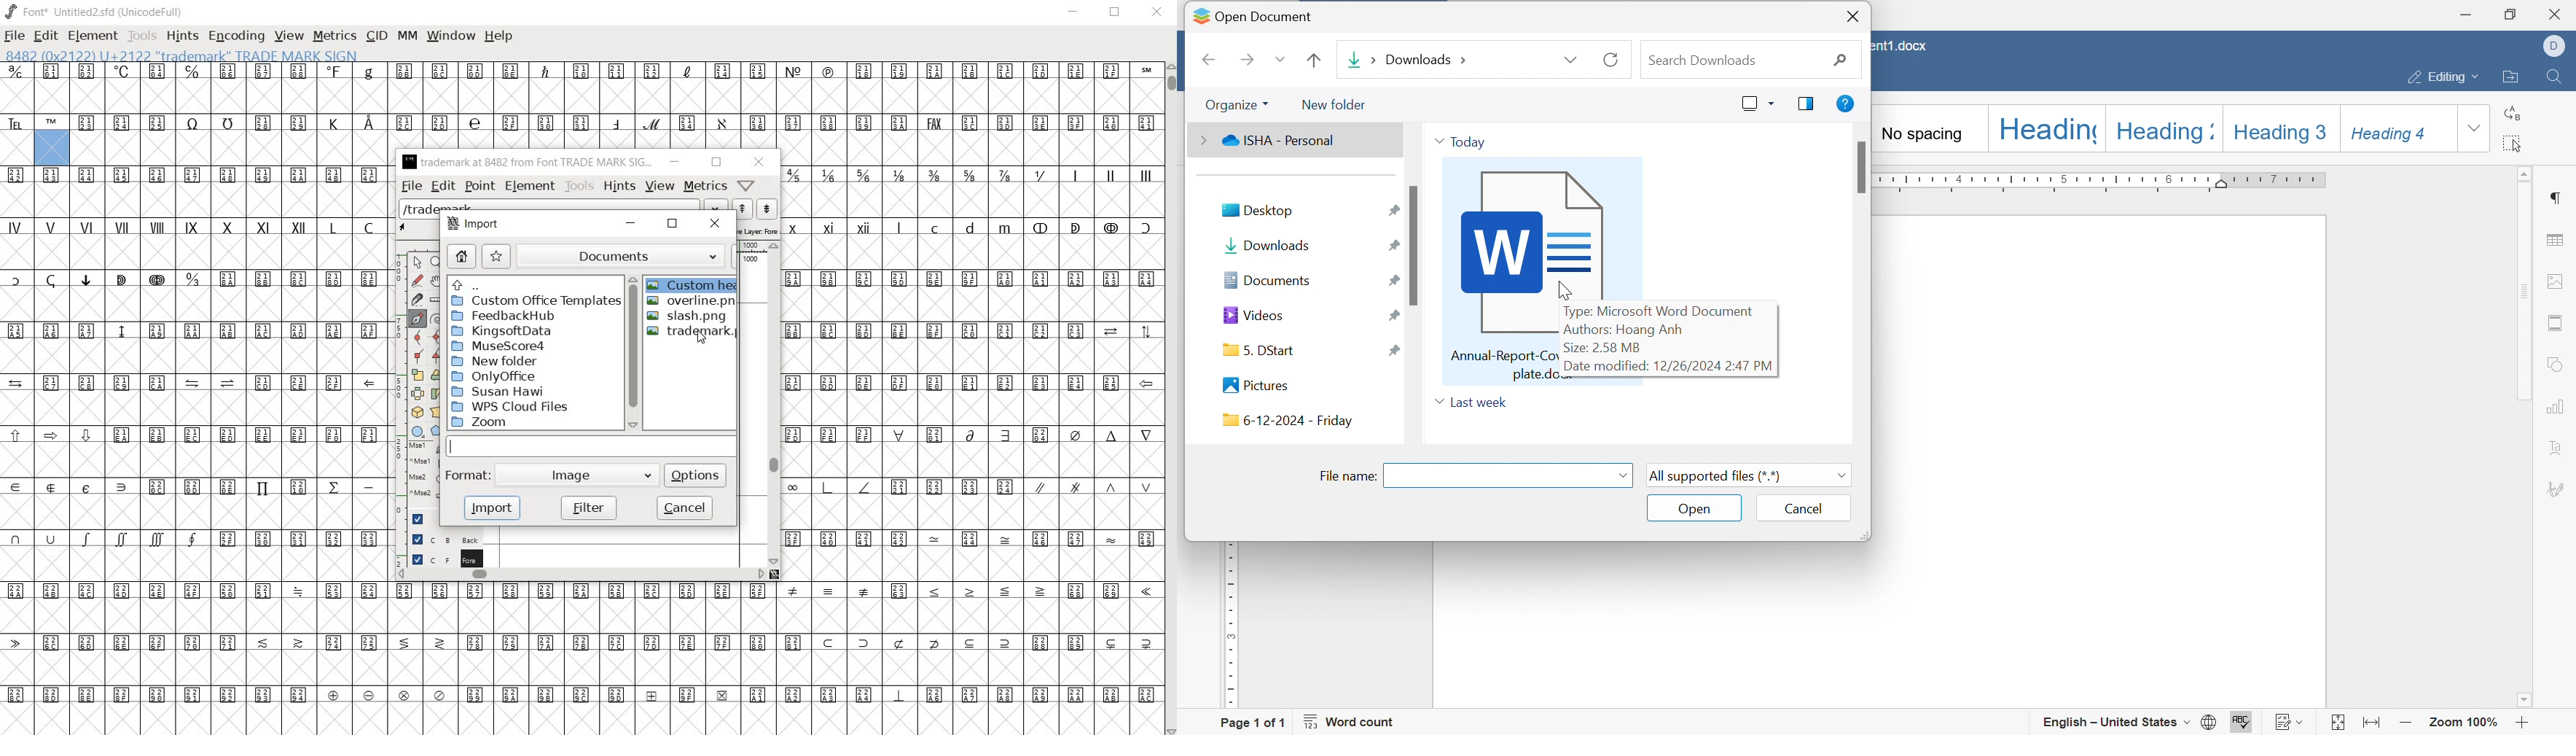  I want to click on skew the selection, so click(439, 393).